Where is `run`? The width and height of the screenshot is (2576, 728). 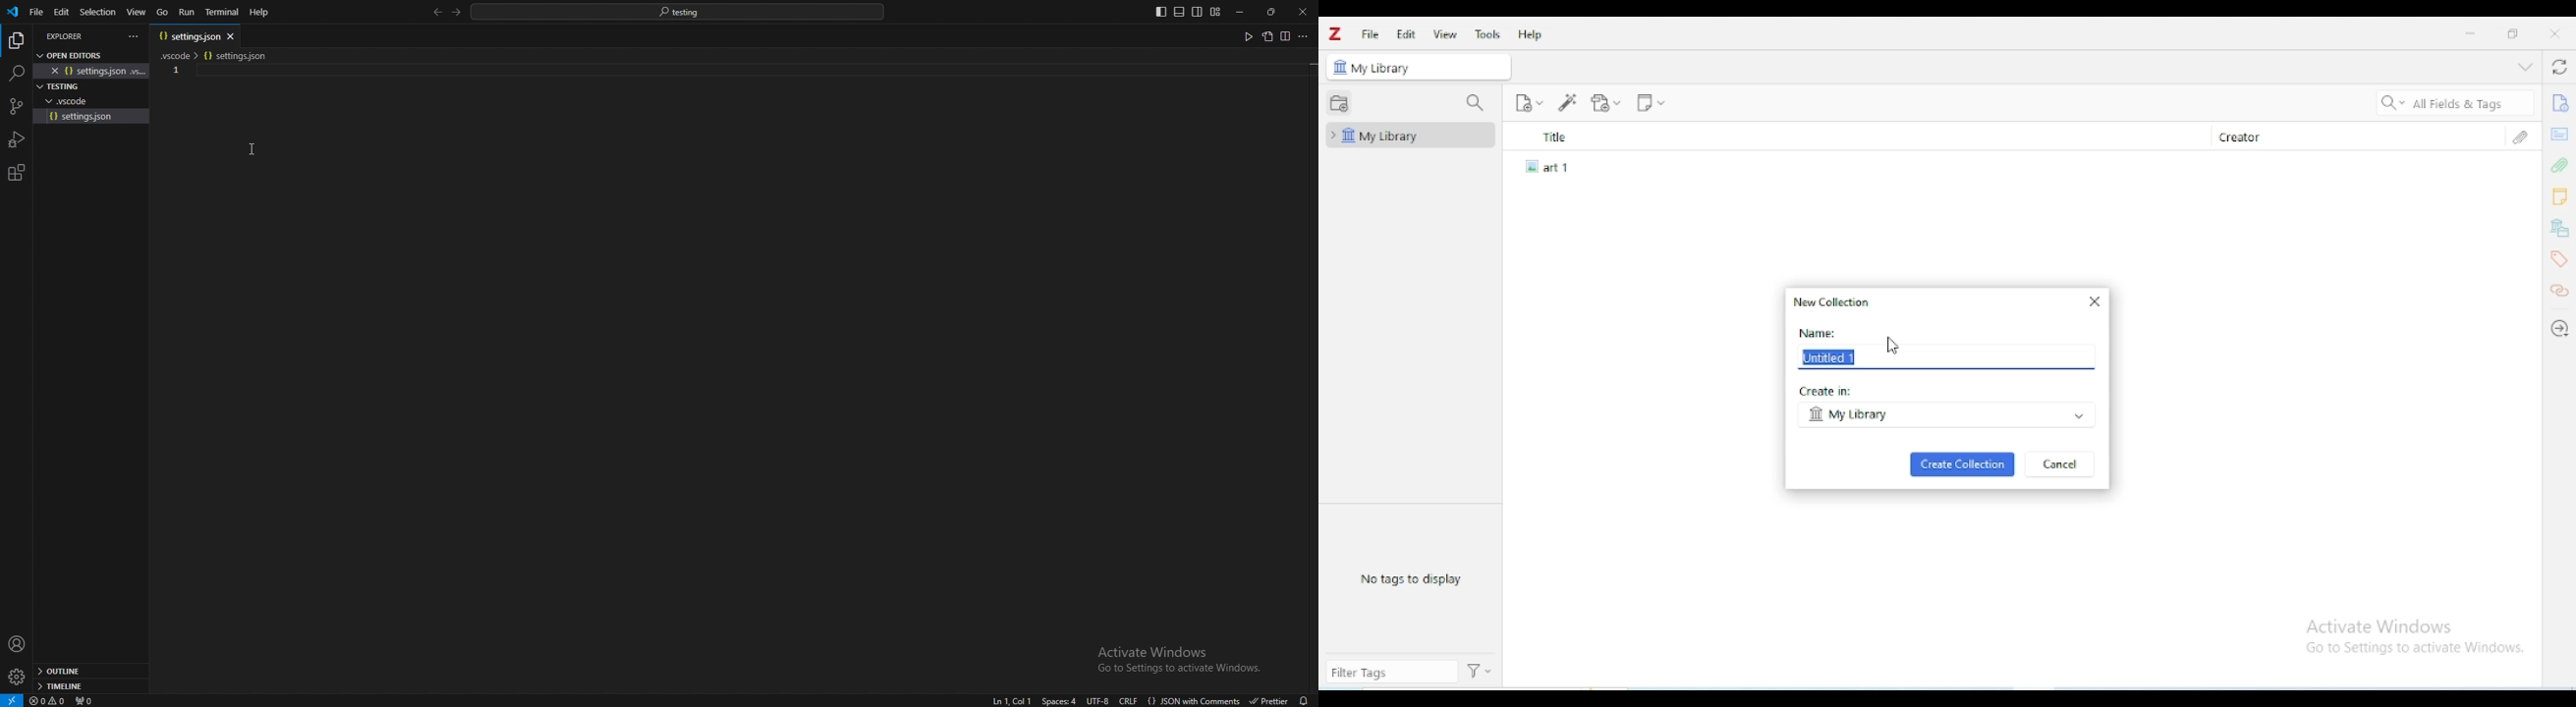
run is located at coordinates (188, 12).